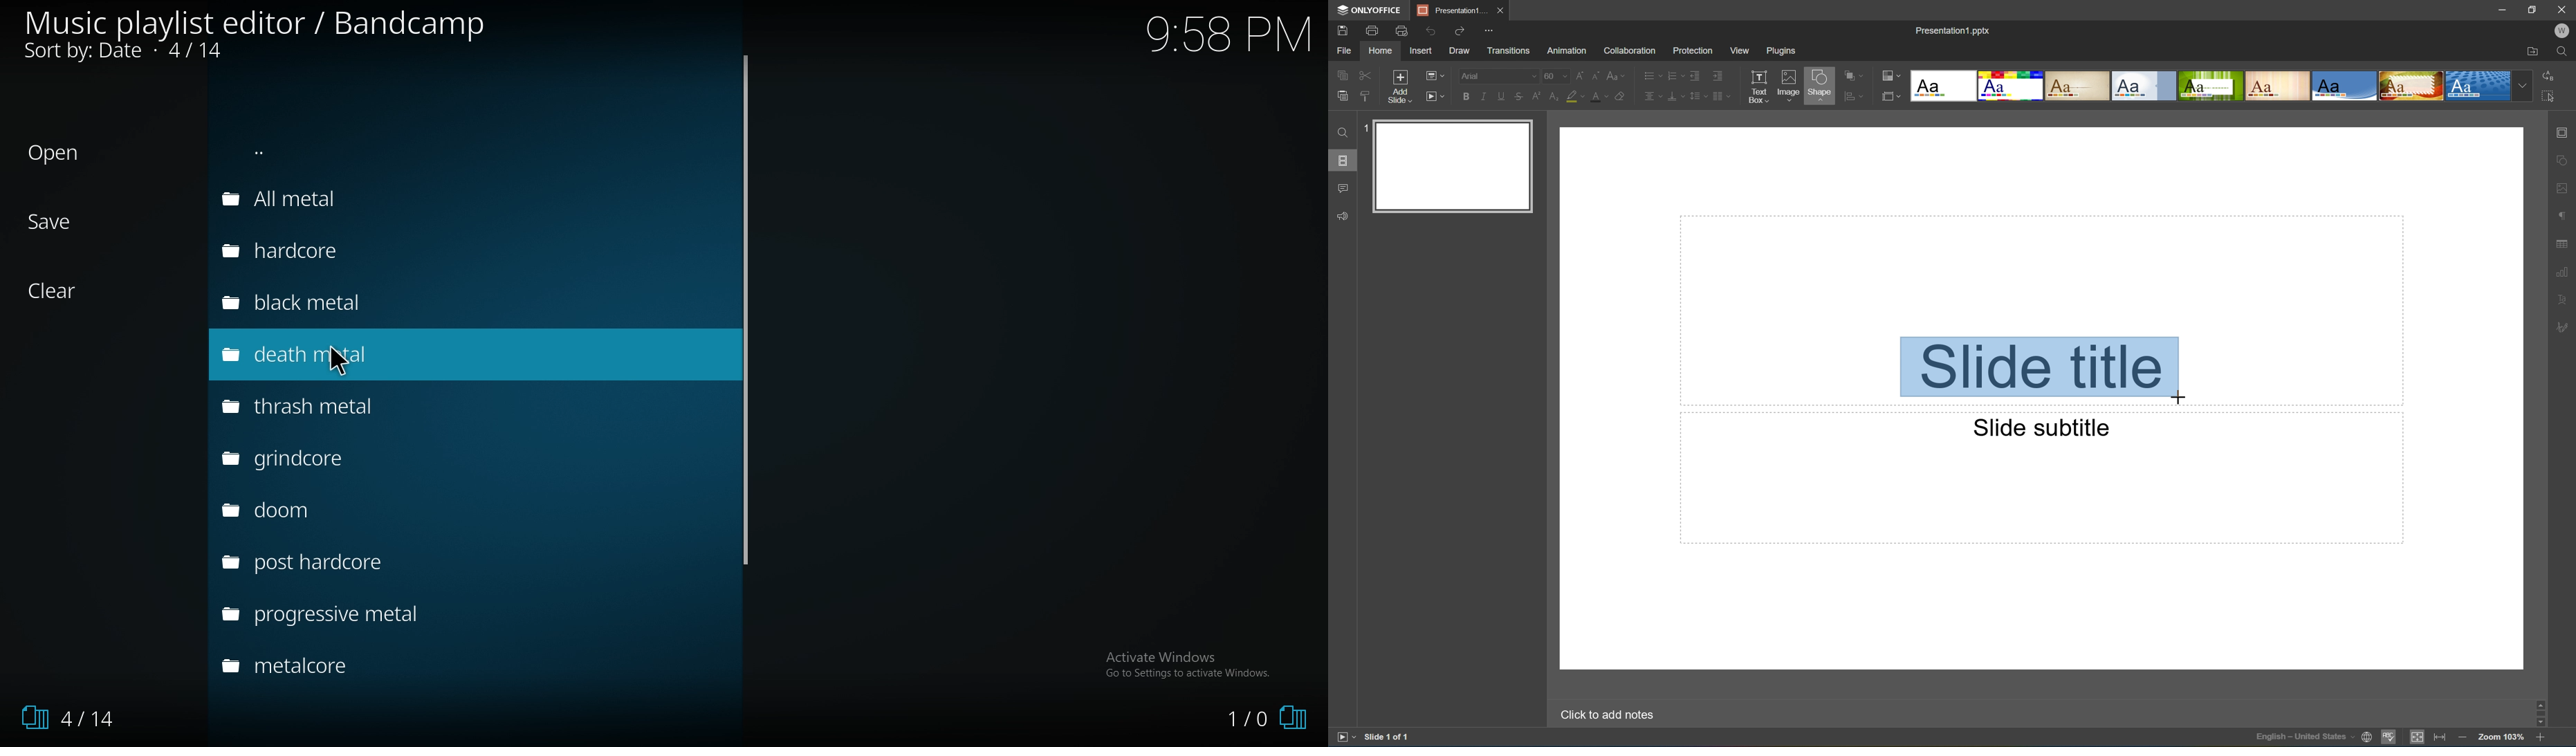  What do you see at coordinates (340, 361) in the screenshot?
I see `Pointer Cursor` at bounding box center [340, 361].